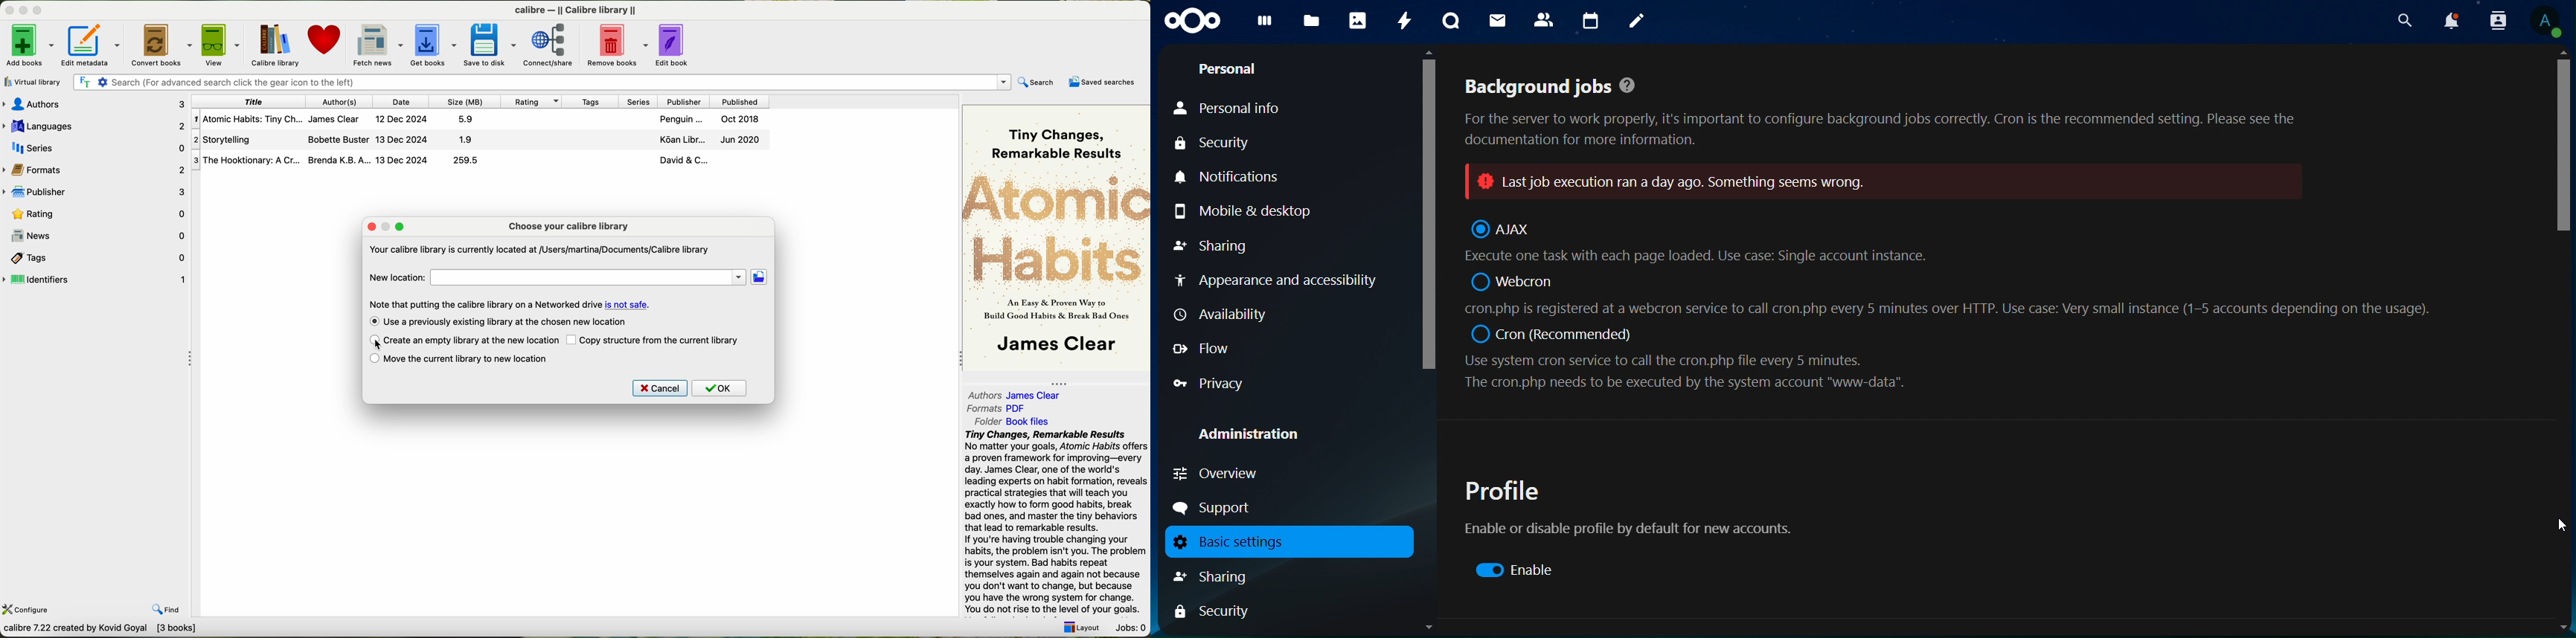 Image resolution: width=2576 pixels, height=644 pixels. I want to click on Atomic Habits, so click(1057, 227).